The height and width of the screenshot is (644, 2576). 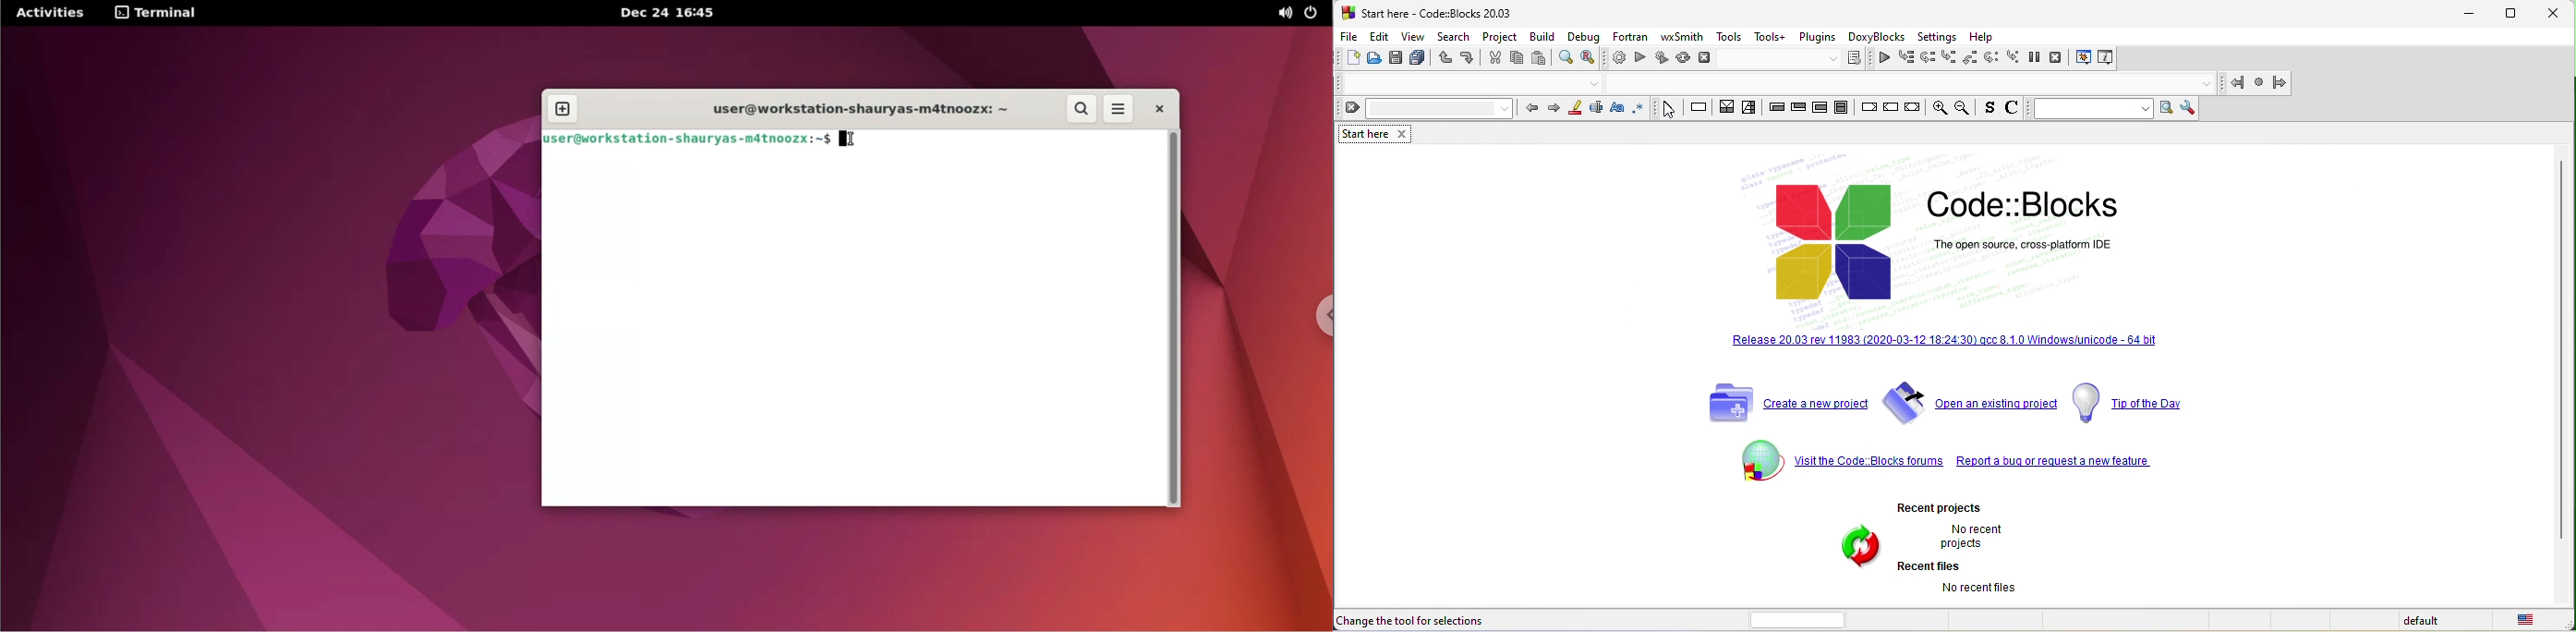 What do you see at coordinates (1731, 37) in the screenshot?
I see `tools` at bounding box center [1731, 37].